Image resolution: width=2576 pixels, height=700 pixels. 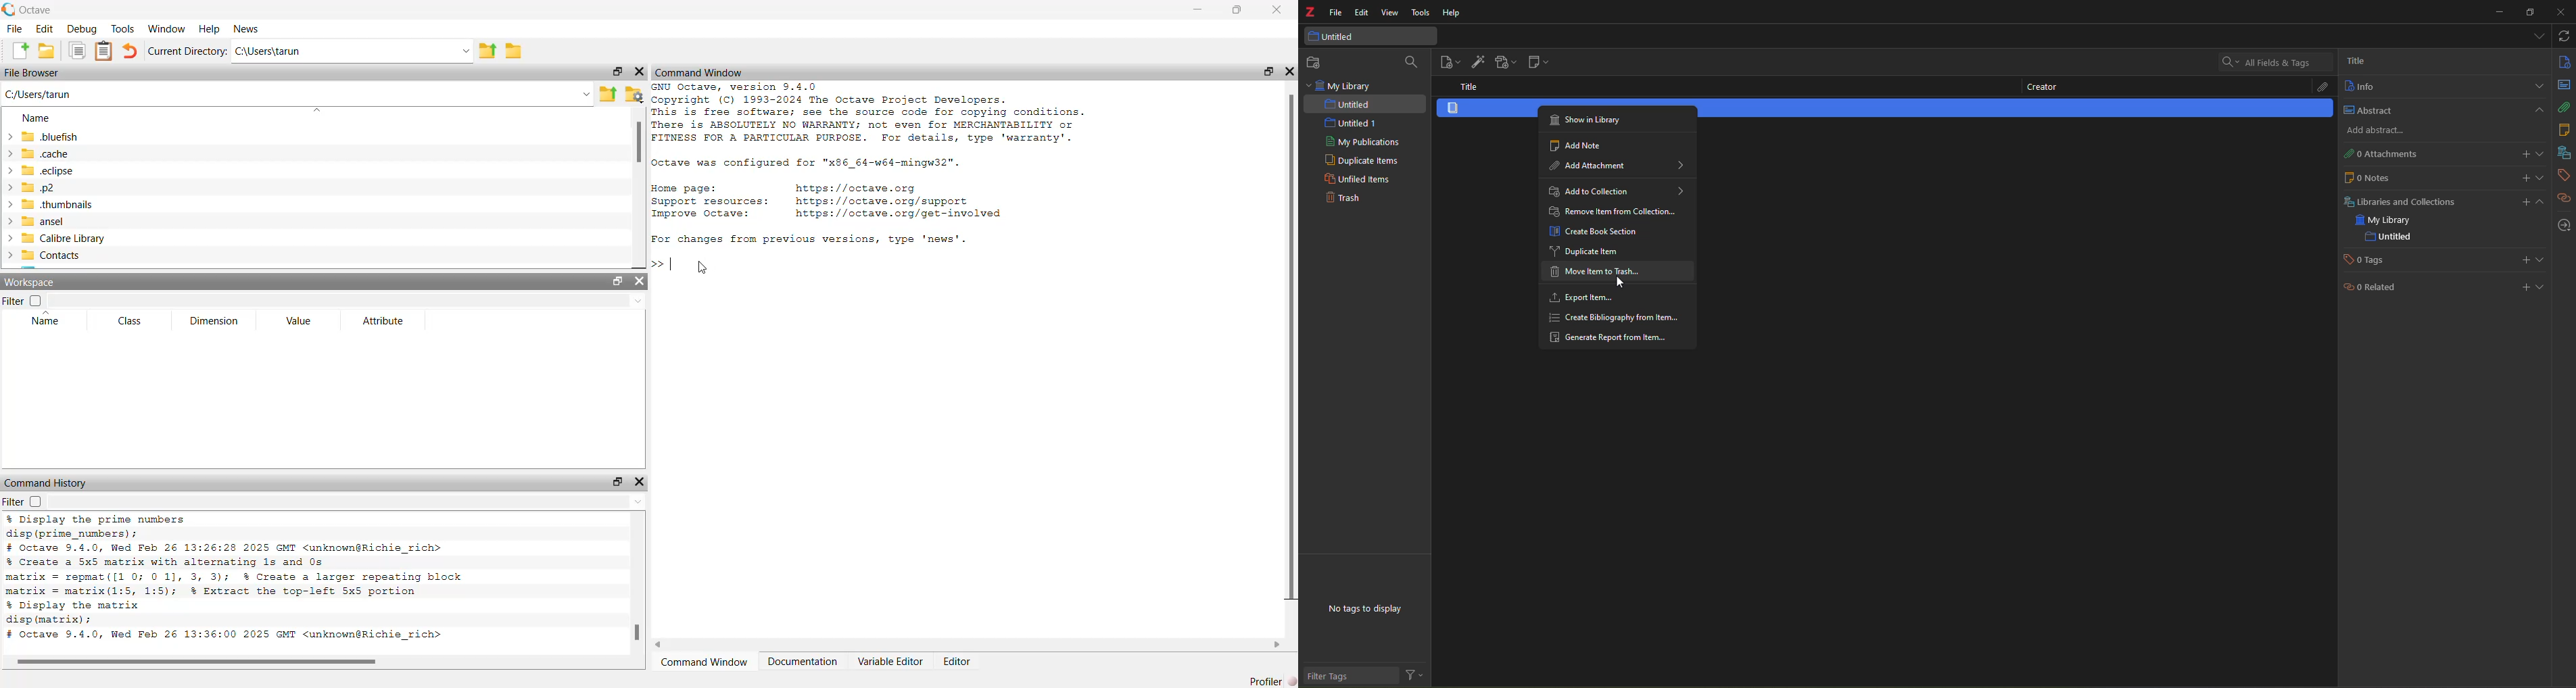 I want to click on workspace, so click(x=36, y=282).